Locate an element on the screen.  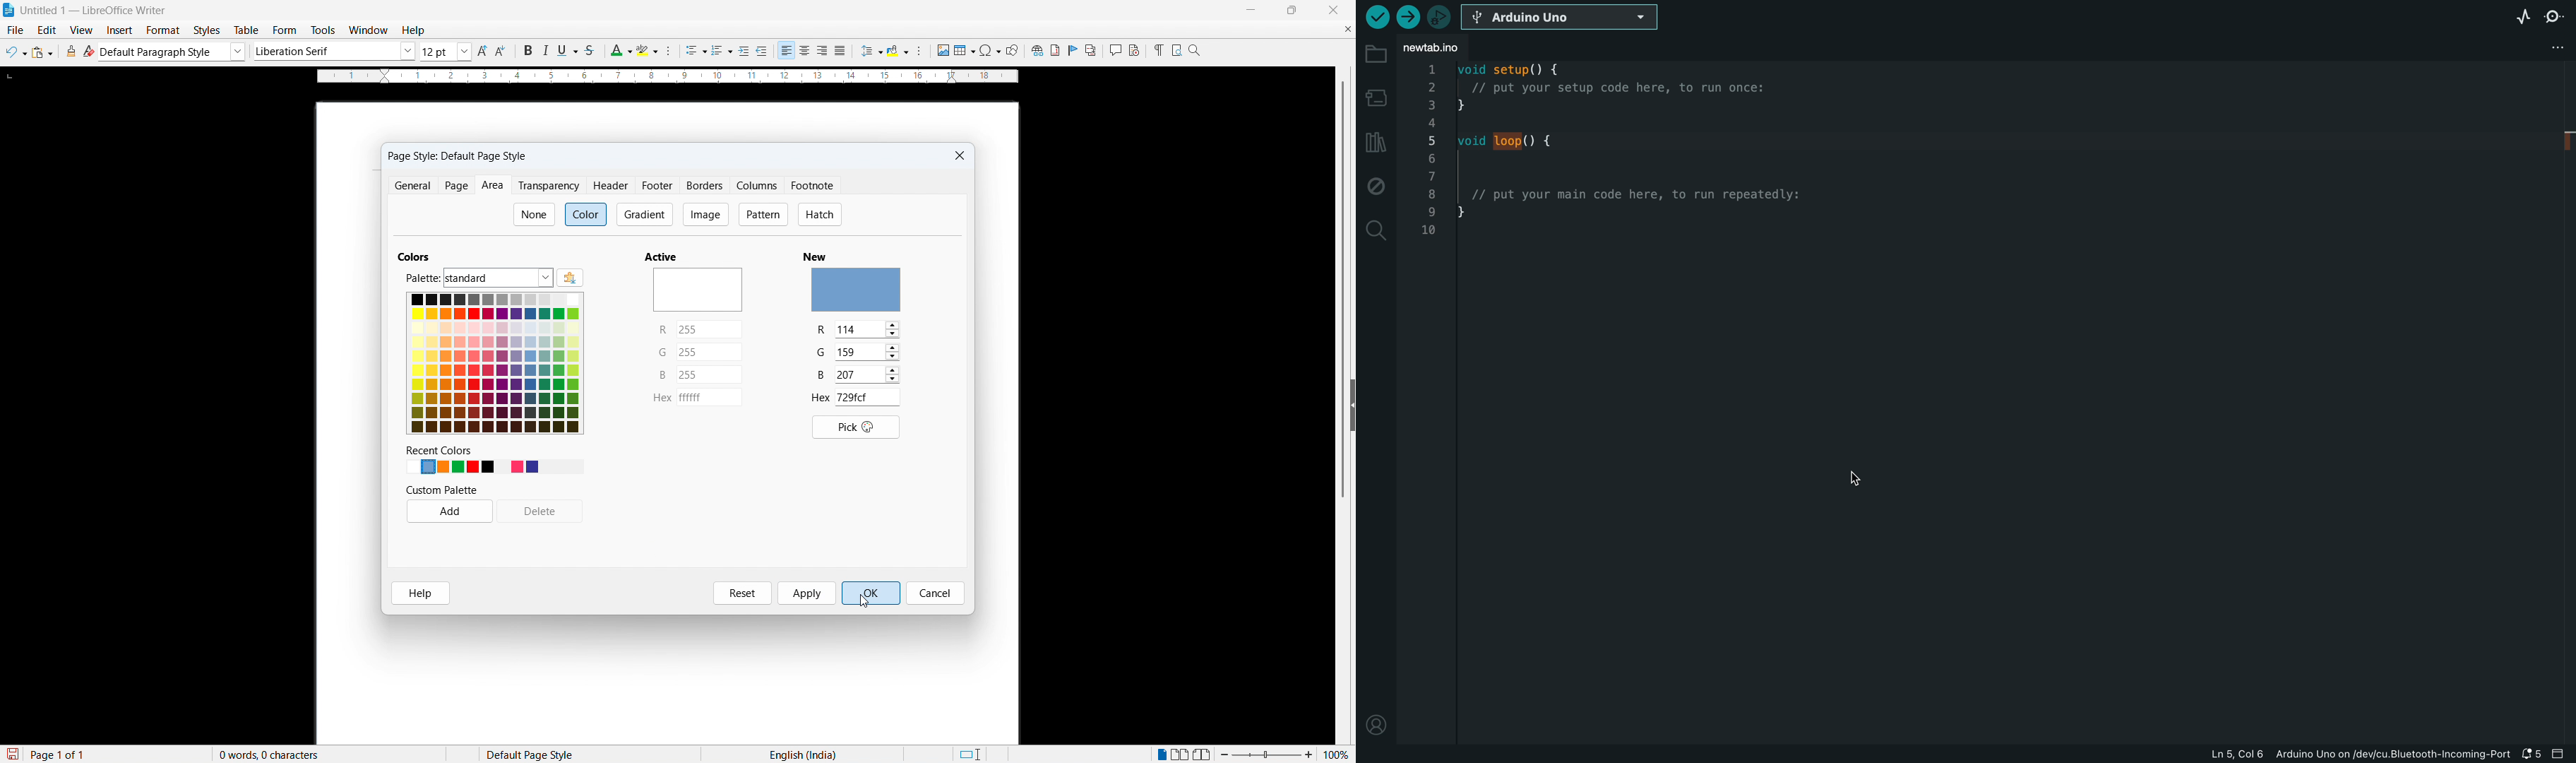
Bookview  is located at coordinates (1203, 755).